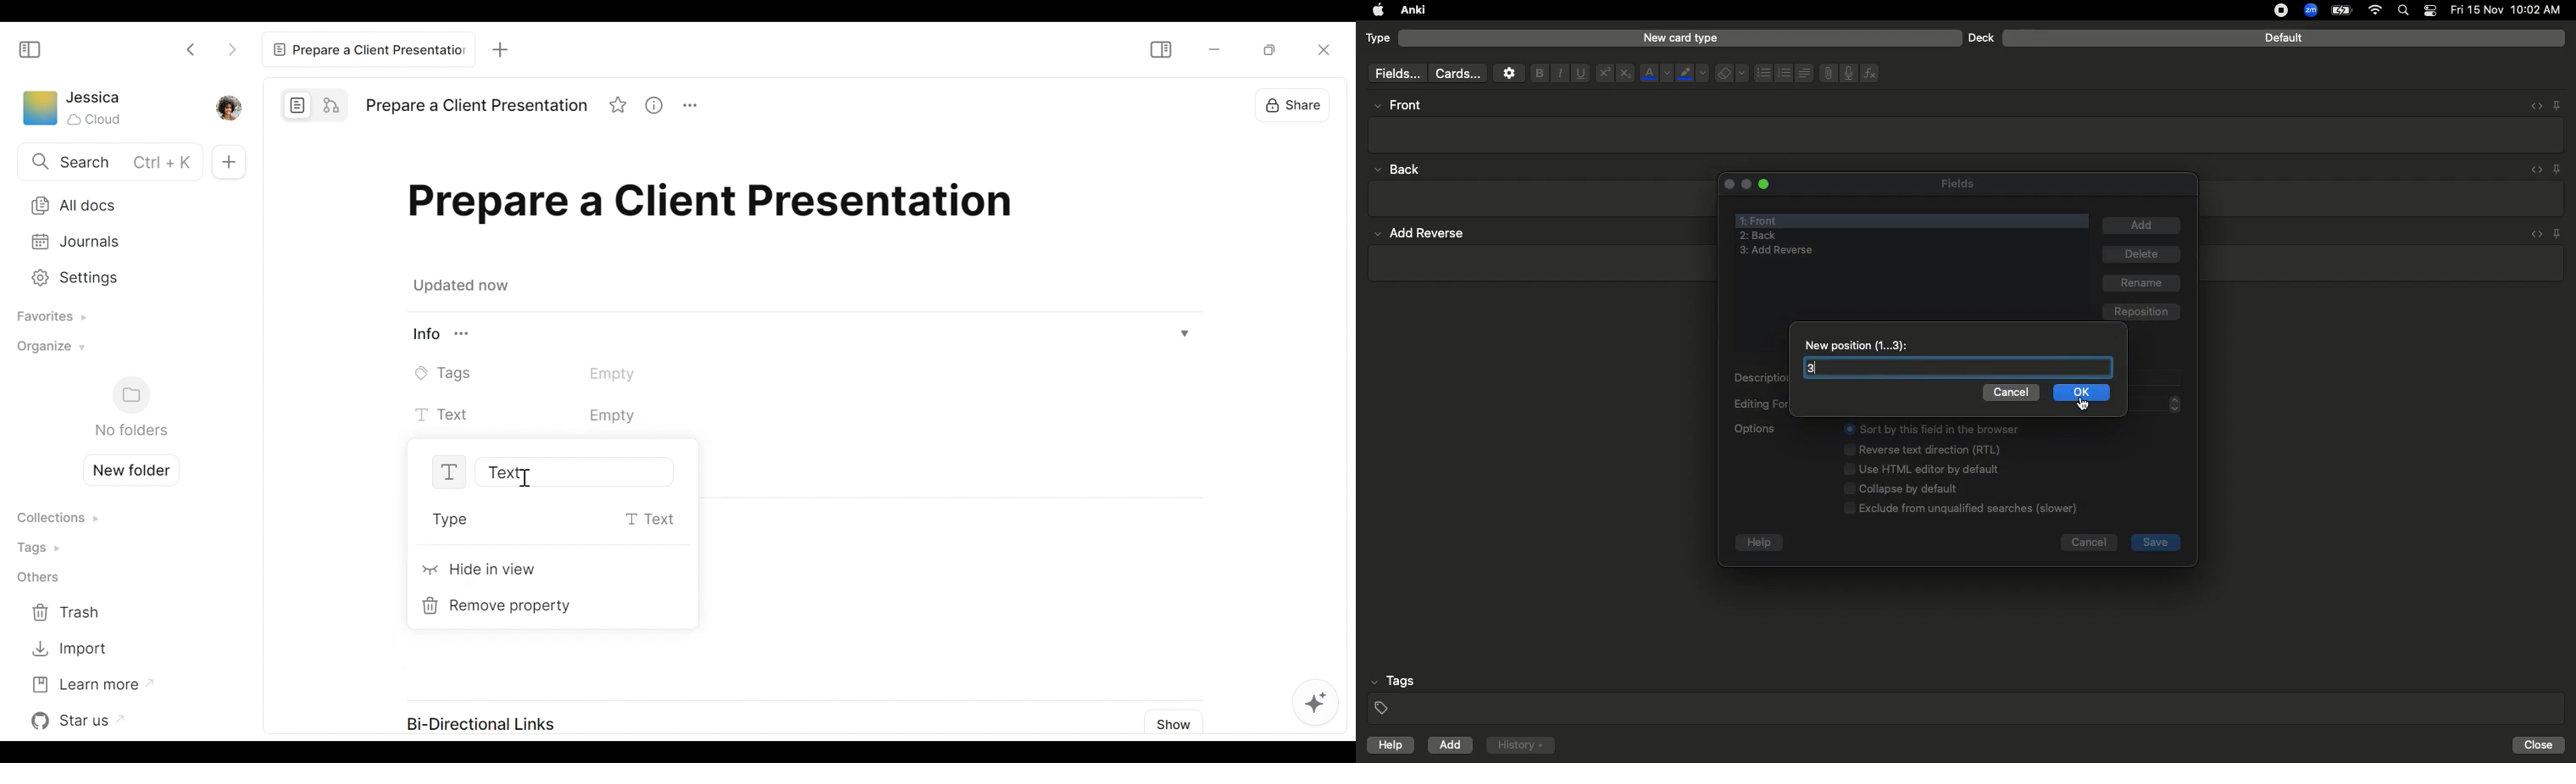 The height and width of the screenshot is (784, 2576). I want to click on Charge, so click(2340, 10).